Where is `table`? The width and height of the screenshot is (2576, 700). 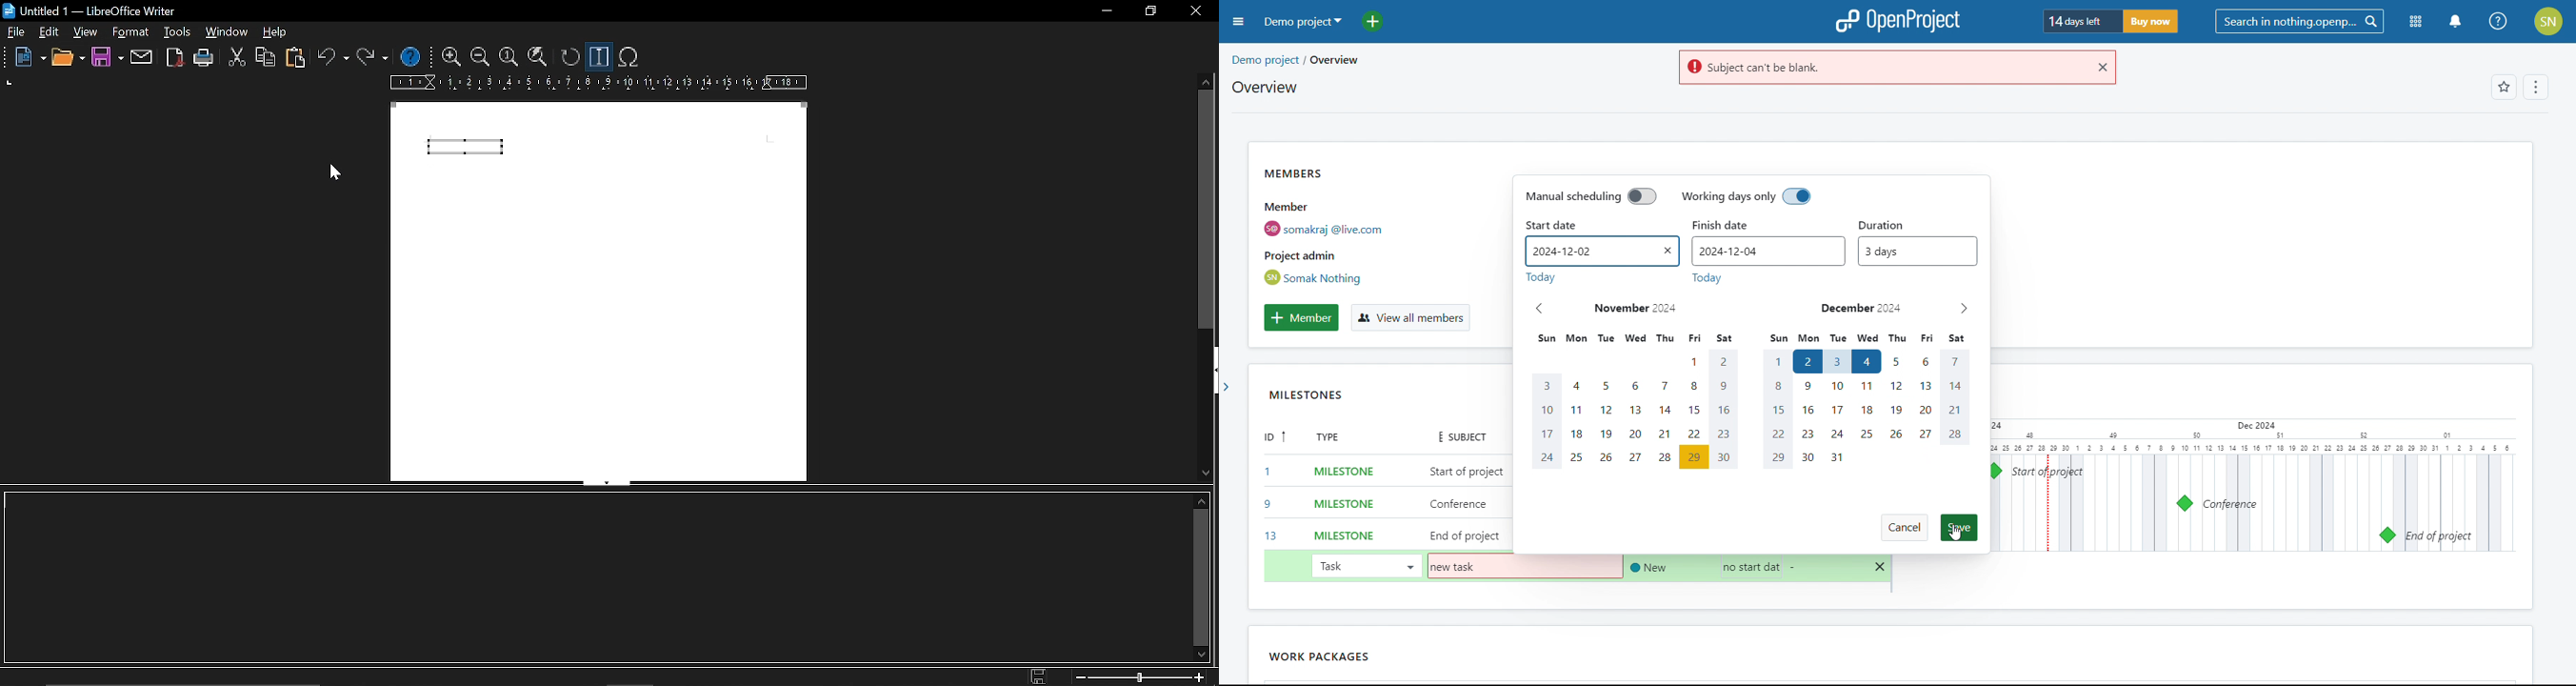
table is located at coordinates (276, 33).